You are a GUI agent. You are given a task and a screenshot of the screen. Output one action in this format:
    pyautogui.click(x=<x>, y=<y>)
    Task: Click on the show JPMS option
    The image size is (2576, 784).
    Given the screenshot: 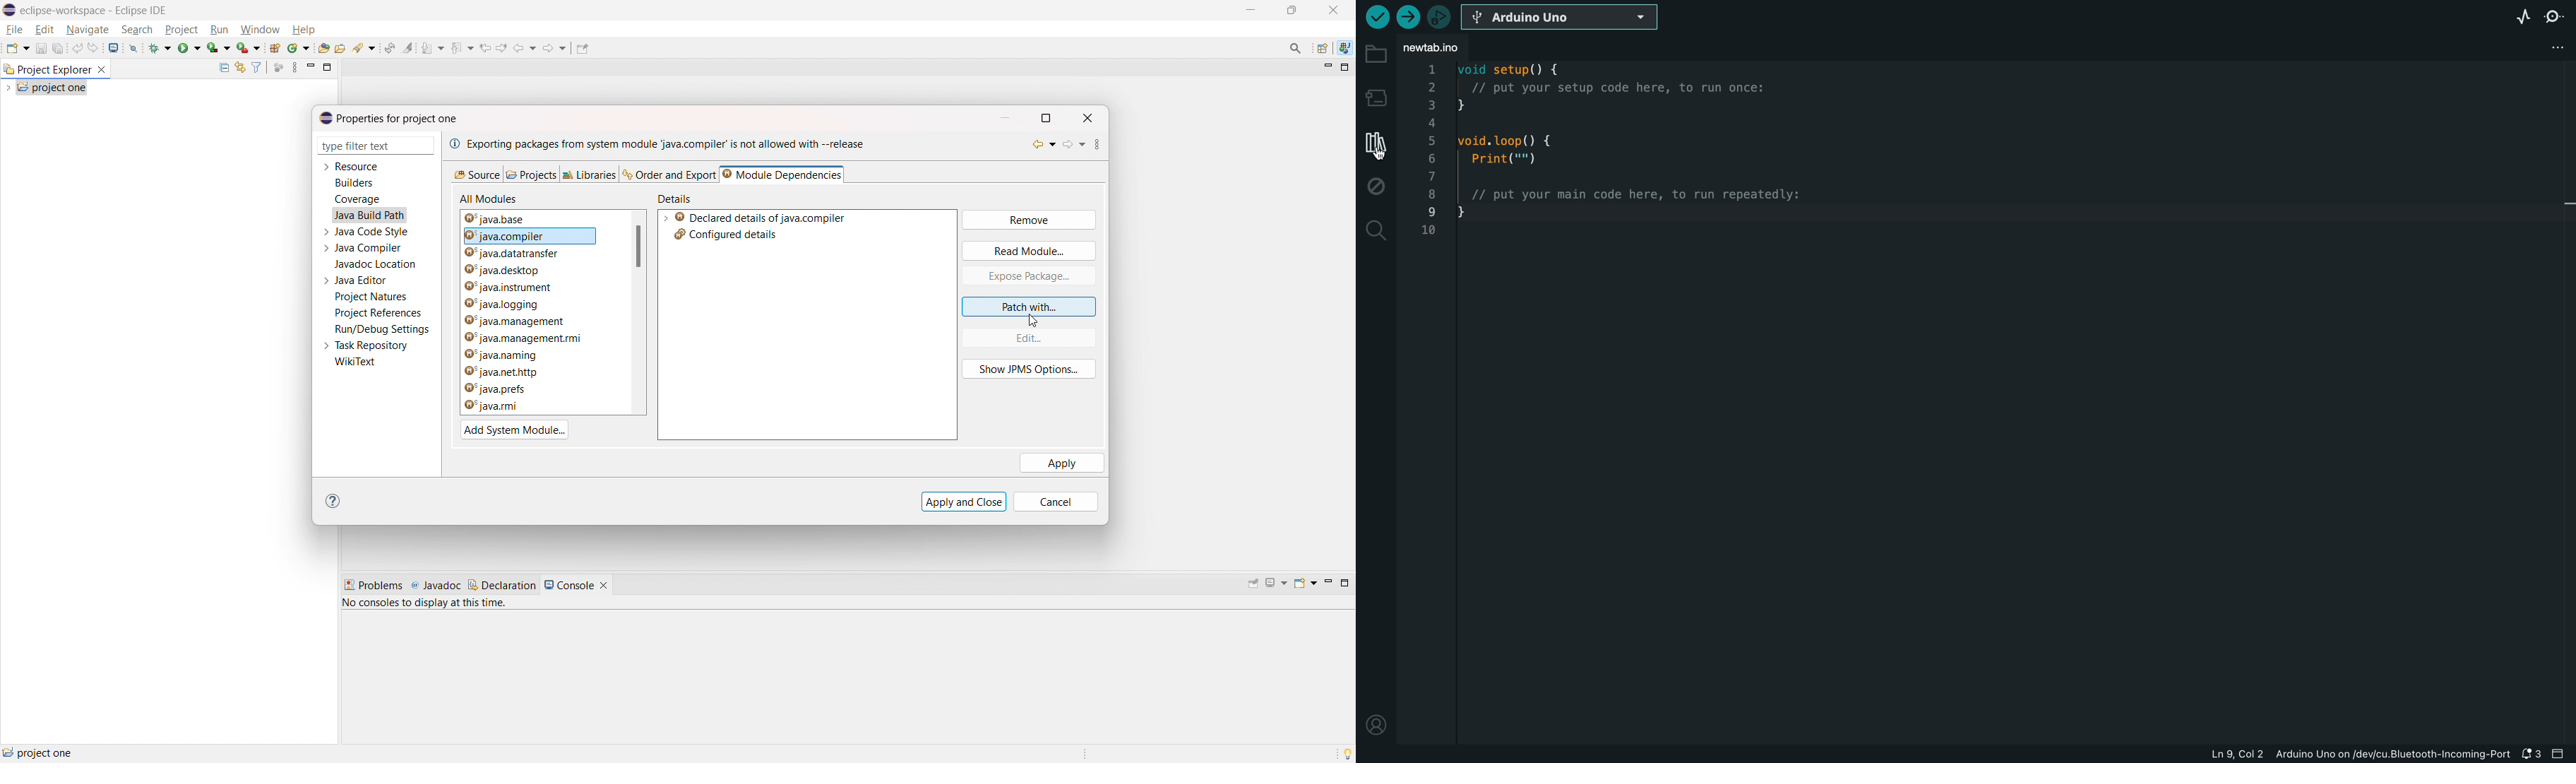 What is the action you would take?
    pyautogui.click(x=1030, y=369)
    